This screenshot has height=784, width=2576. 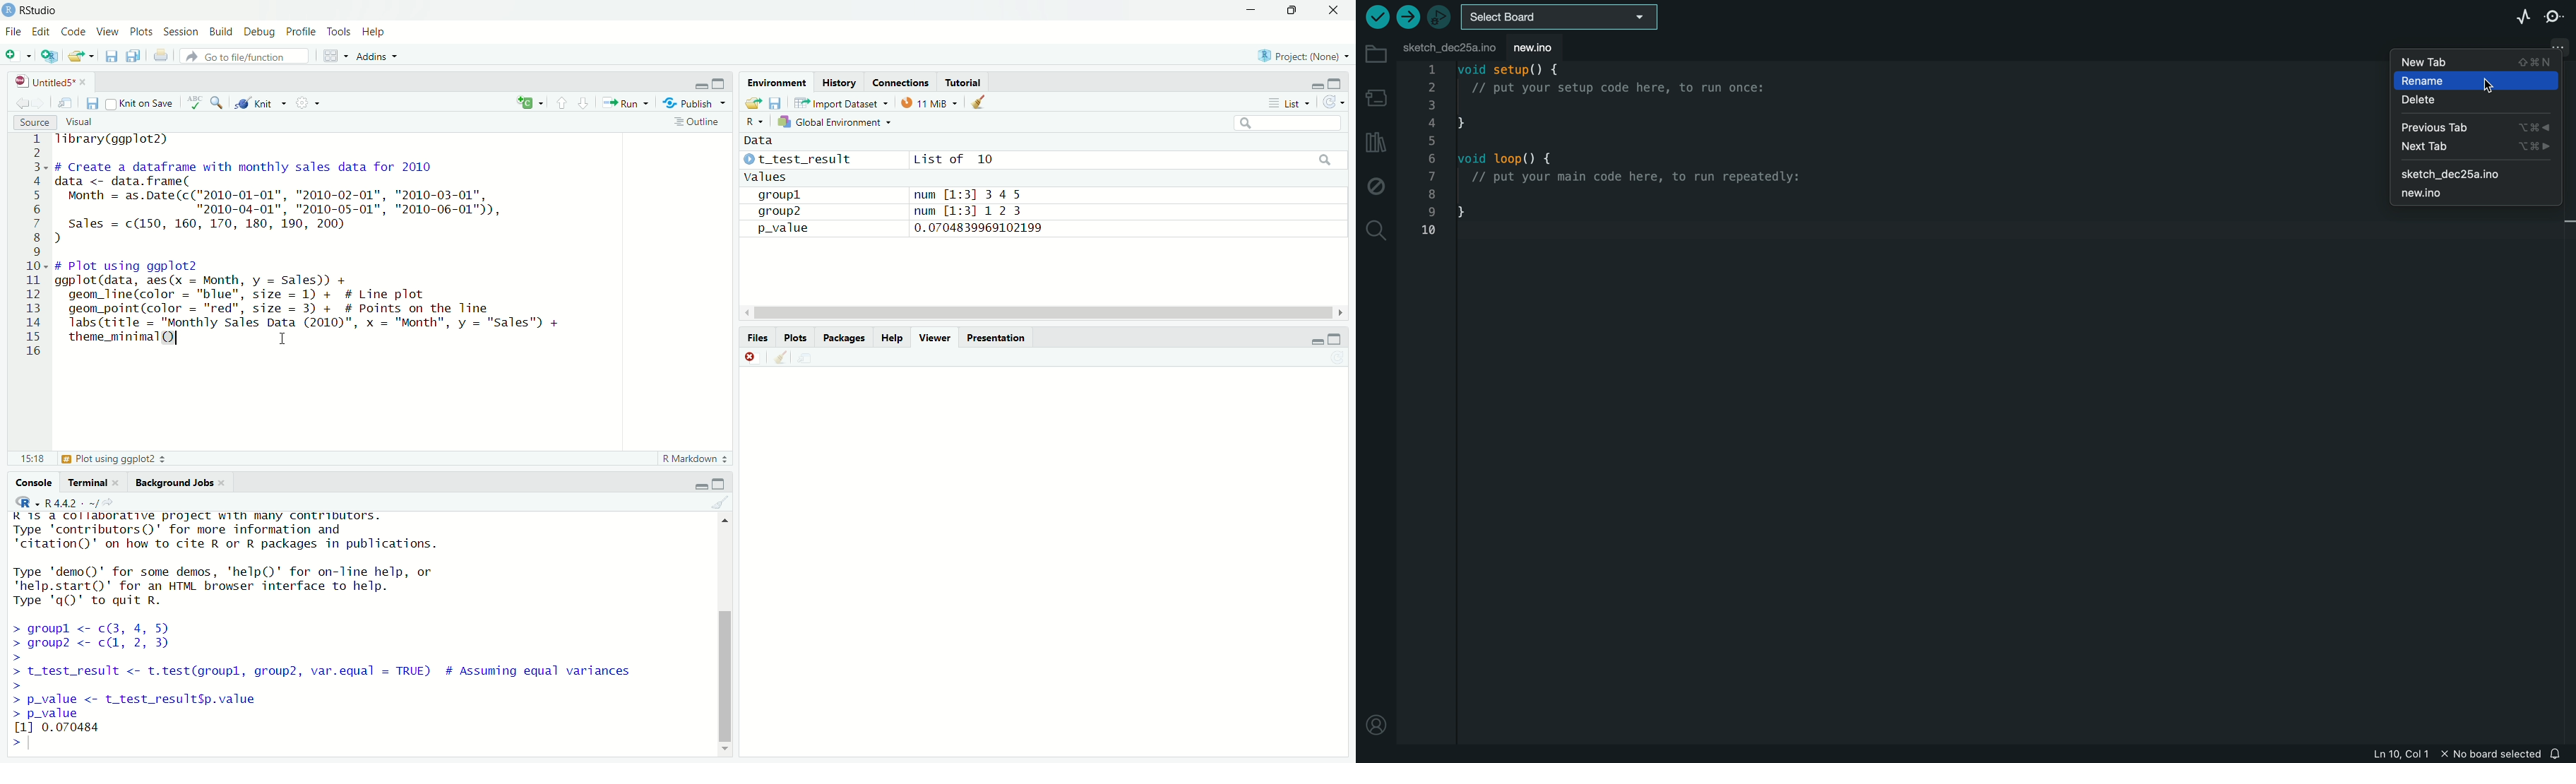 I want to click on Go to file/function, so click(x=249, y=55).